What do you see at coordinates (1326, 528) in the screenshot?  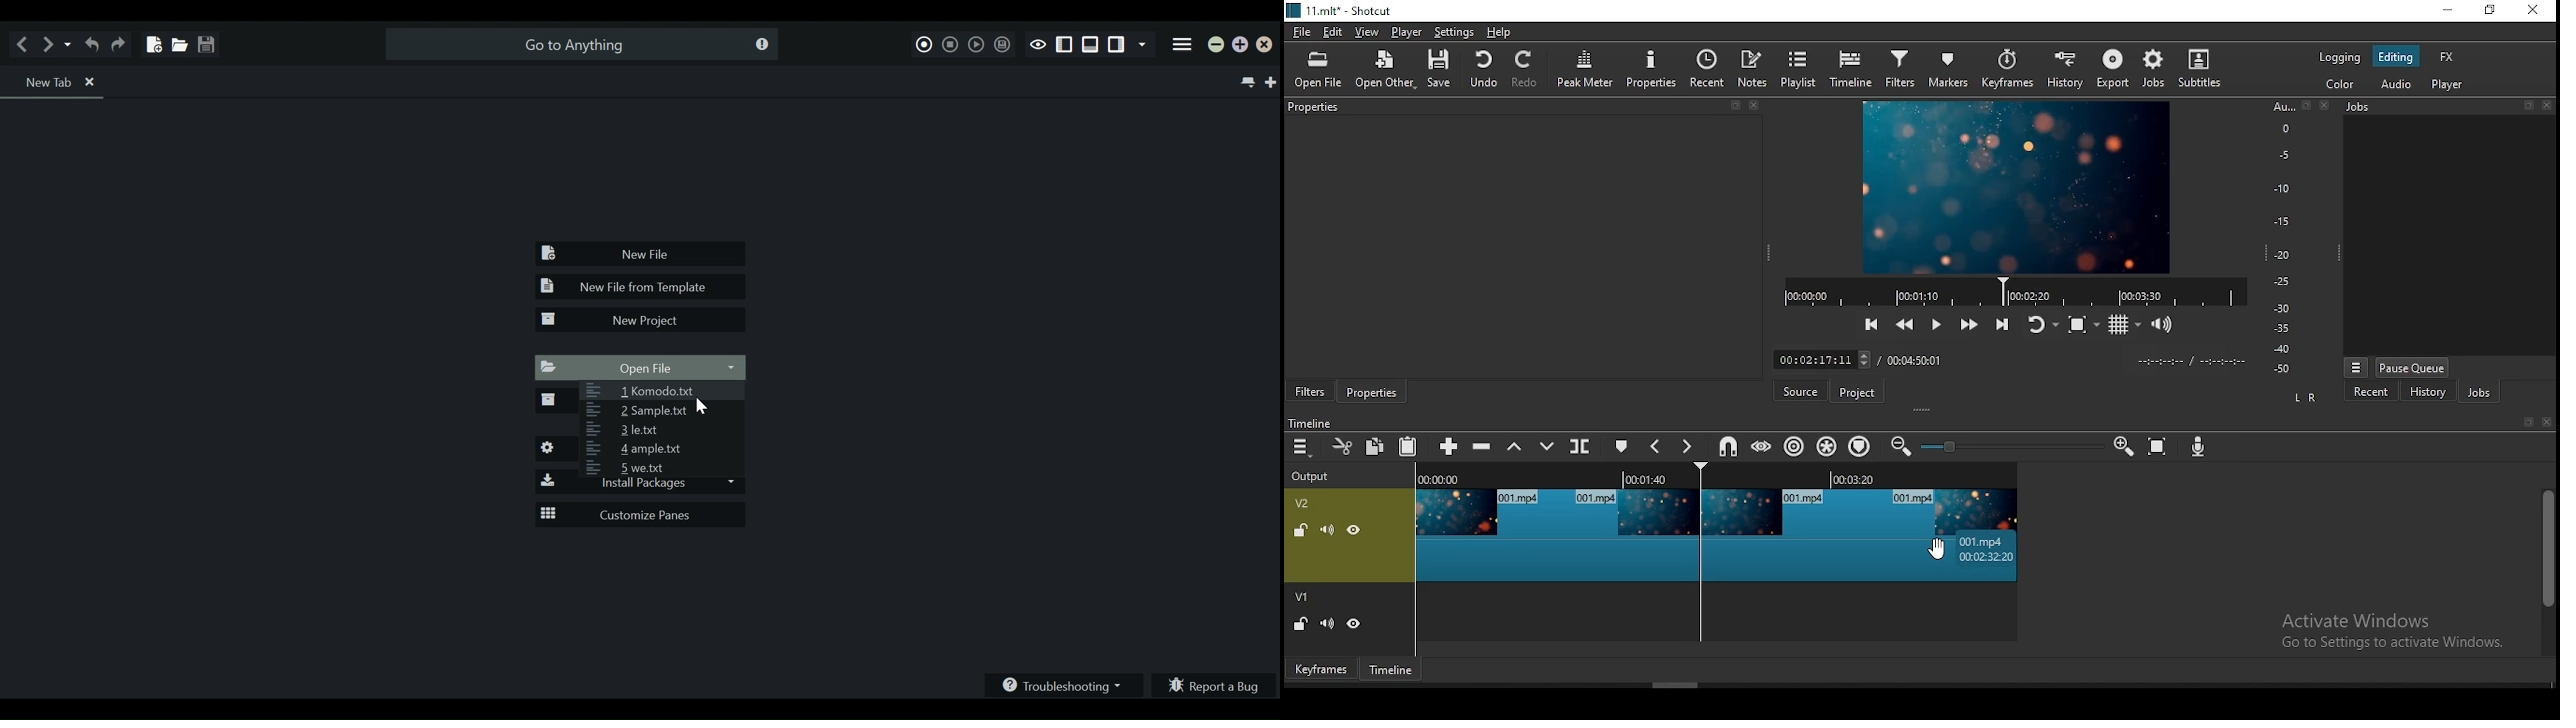 I see `(UN)MUTE` at bounding box center [1326, 528].